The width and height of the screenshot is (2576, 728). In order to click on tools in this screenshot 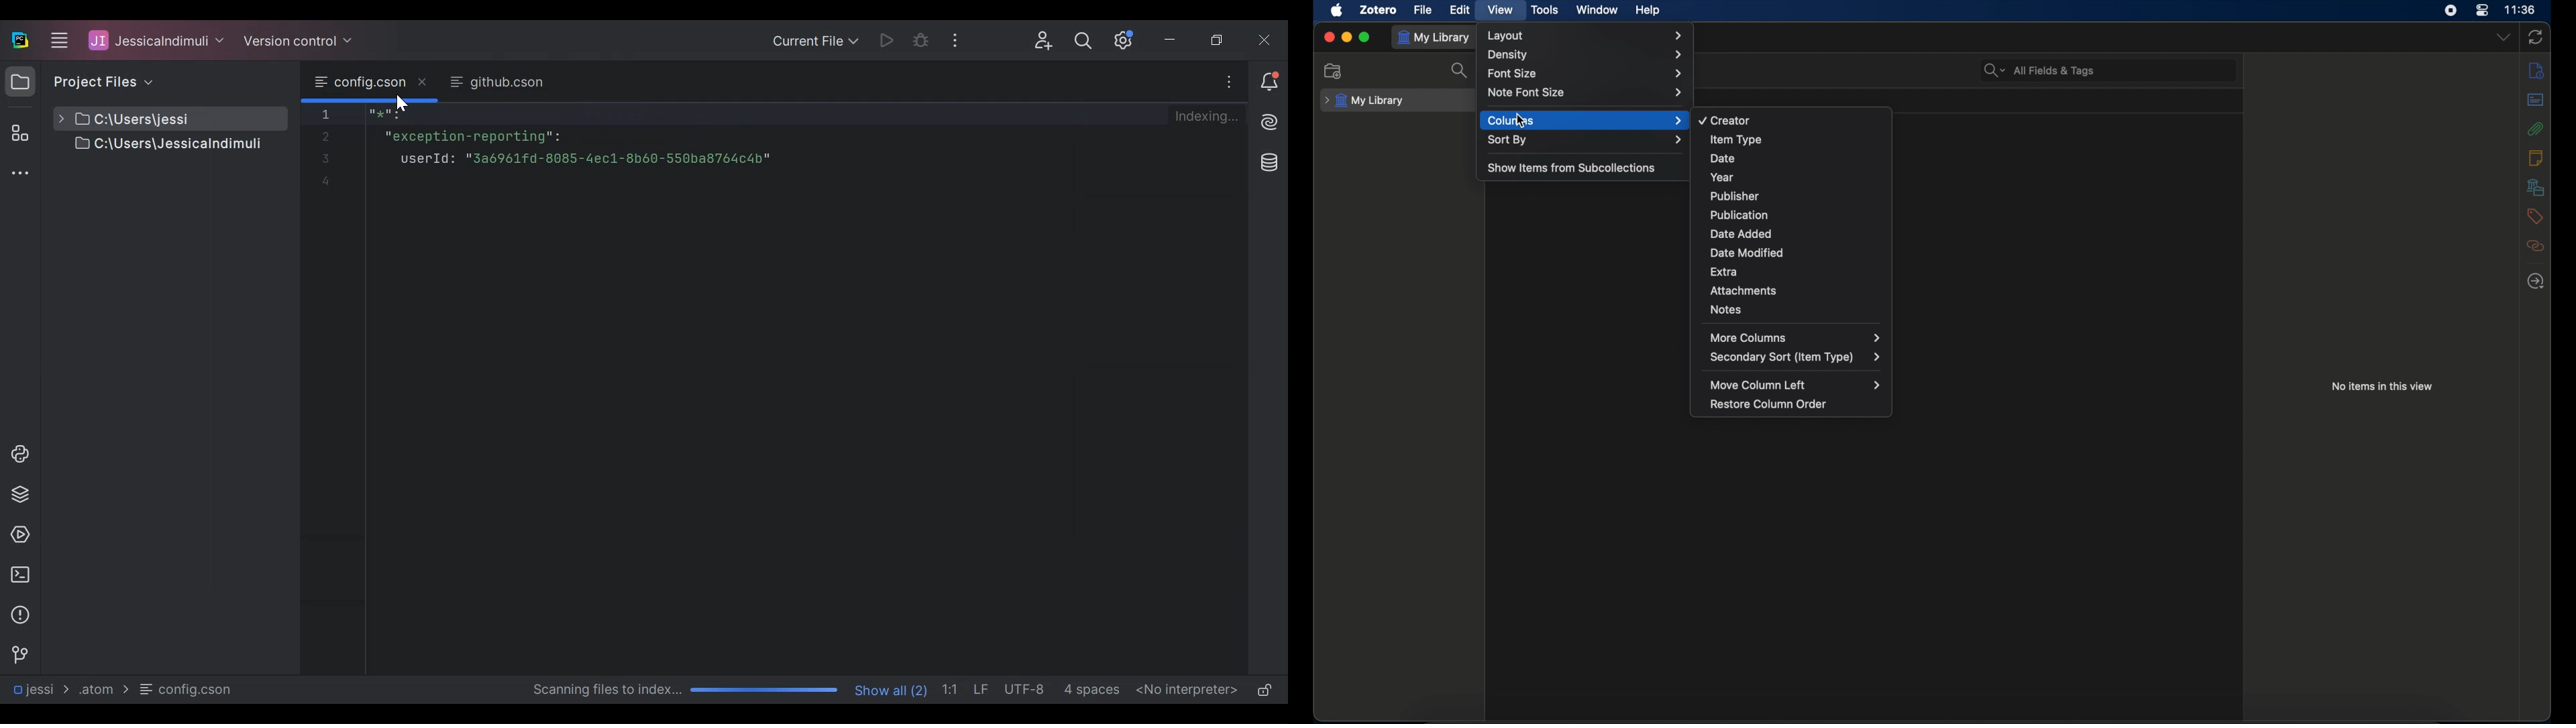, I will do `click(1546, 10)`.